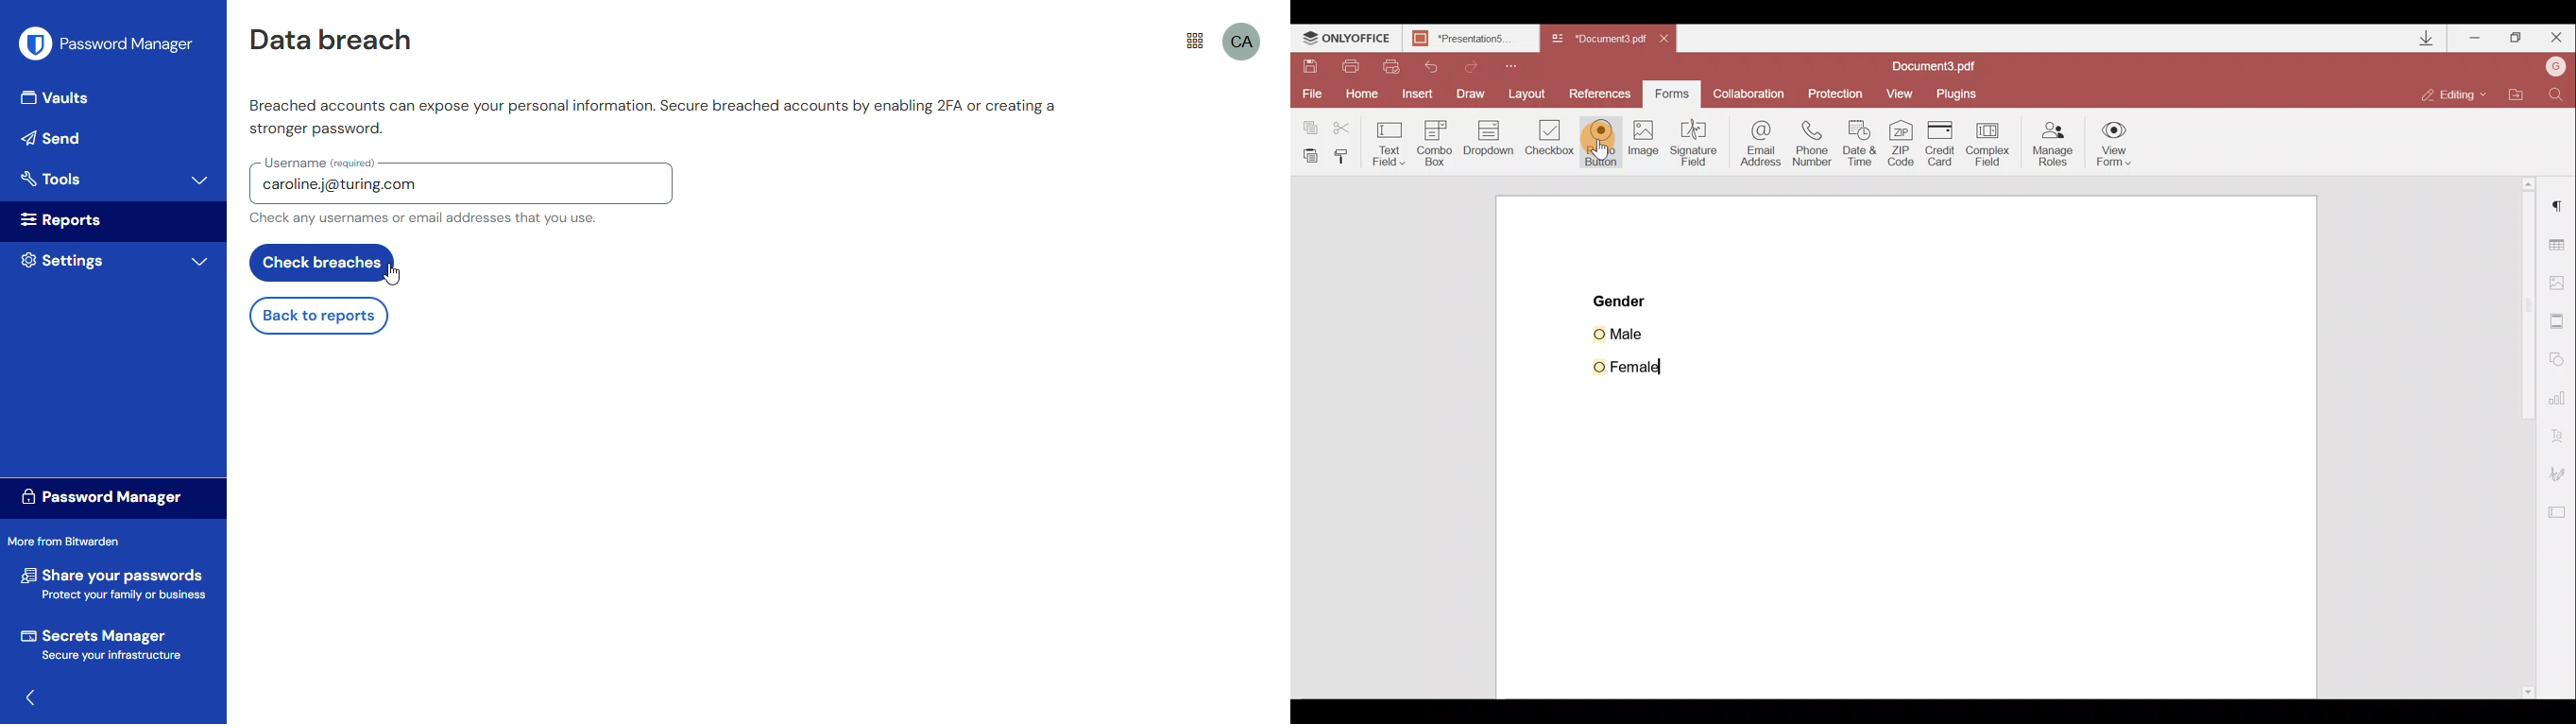 This screenshot has width=2576, height=728. Describe the element at coordinates (1195, 40) in the screenshot. I see `more from bitwarden` at that location.